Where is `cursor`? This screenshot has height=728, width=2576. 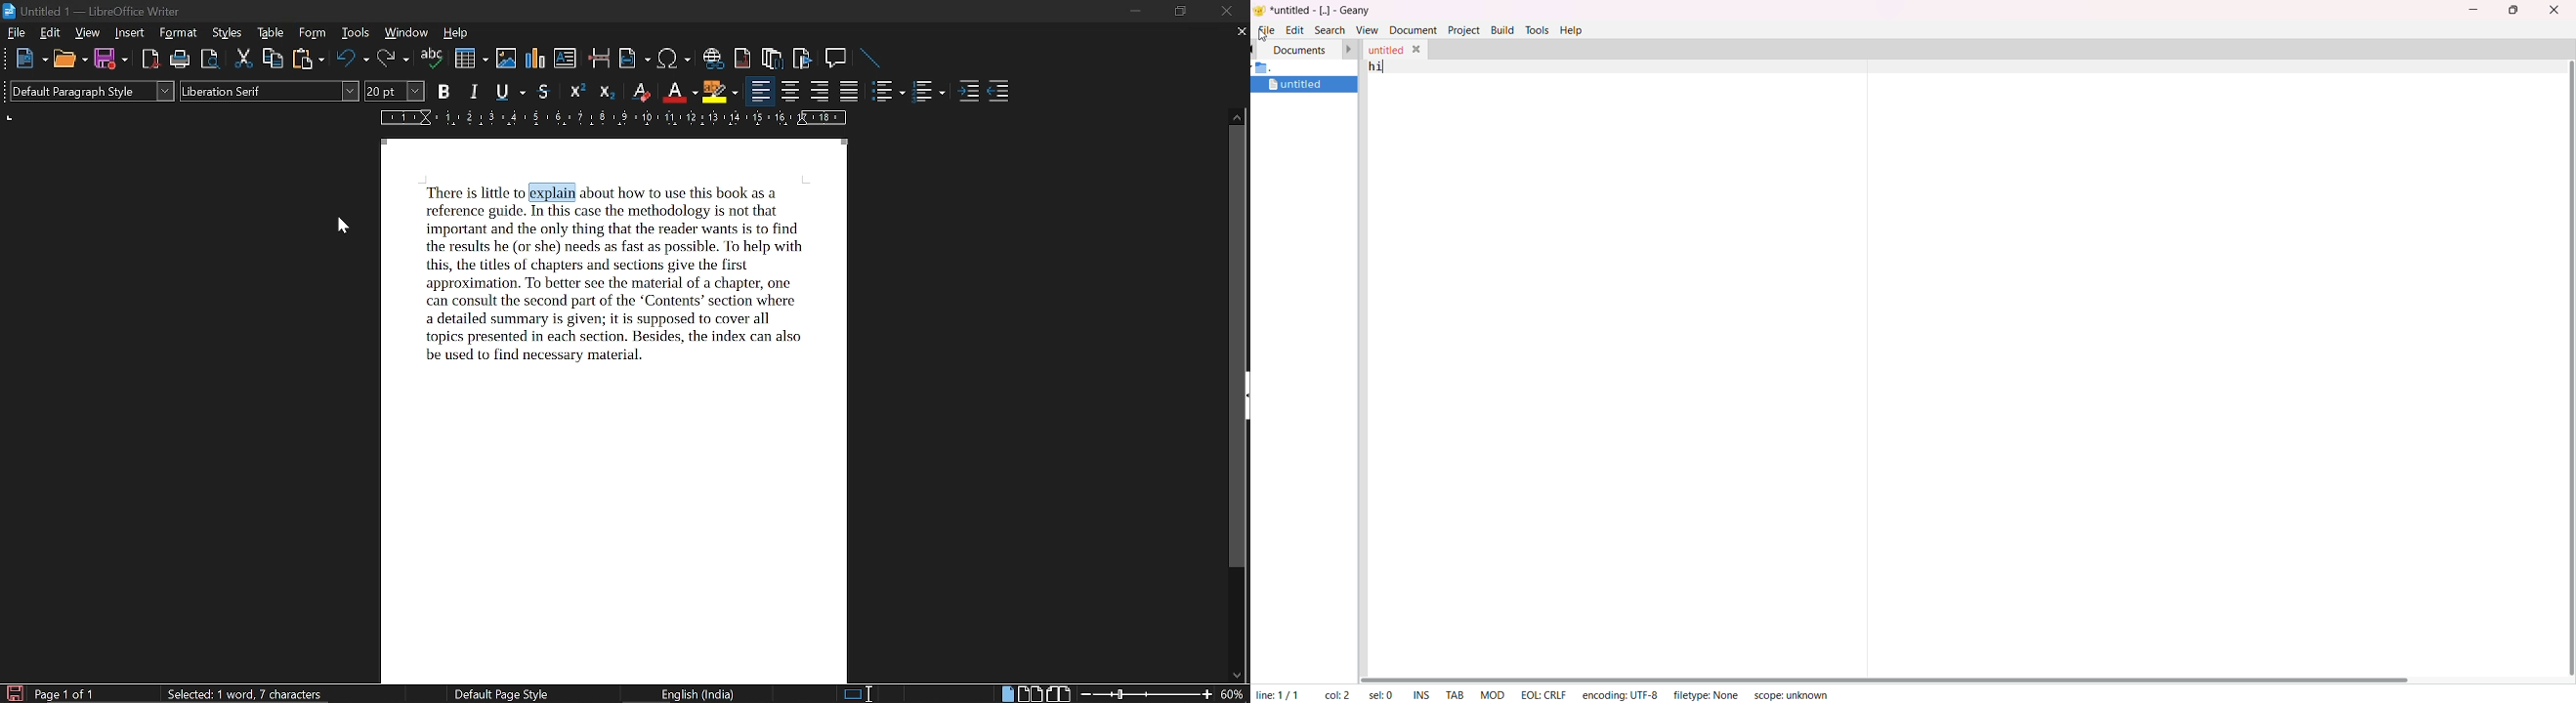
cursor is located at coordinates (342, 226).